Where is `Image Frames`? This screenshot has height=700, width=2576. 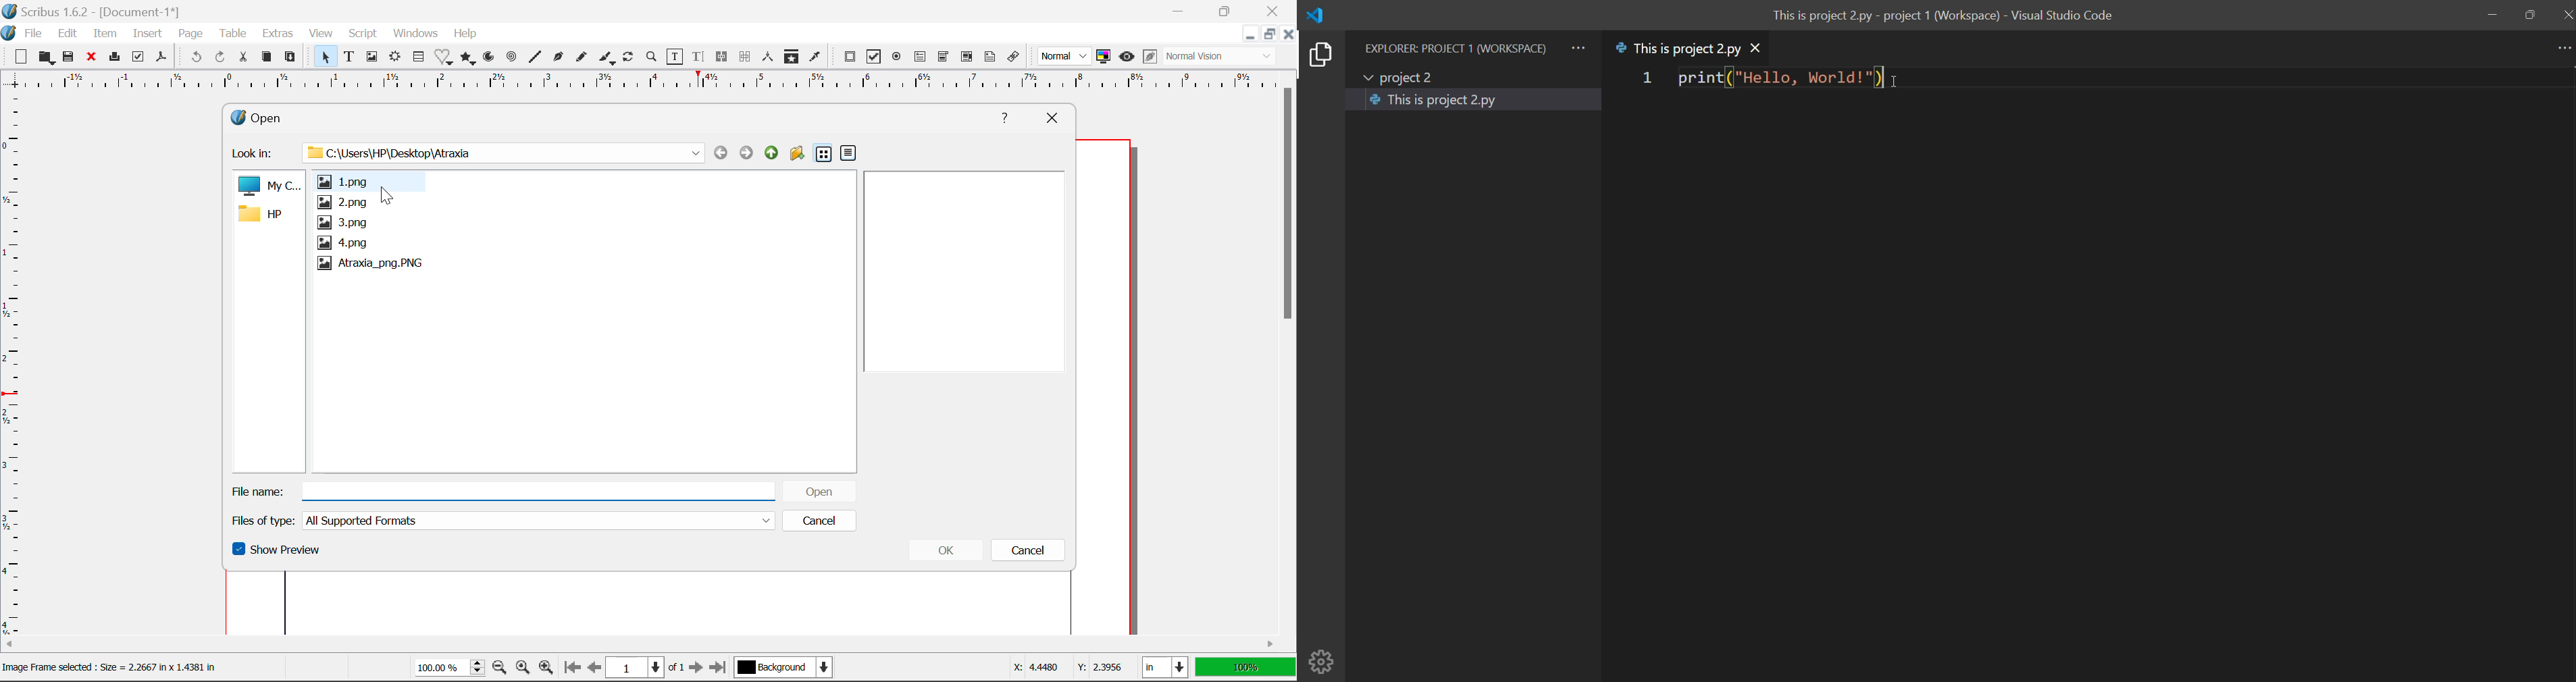 Image Frames is located at coordinates (371, 57).